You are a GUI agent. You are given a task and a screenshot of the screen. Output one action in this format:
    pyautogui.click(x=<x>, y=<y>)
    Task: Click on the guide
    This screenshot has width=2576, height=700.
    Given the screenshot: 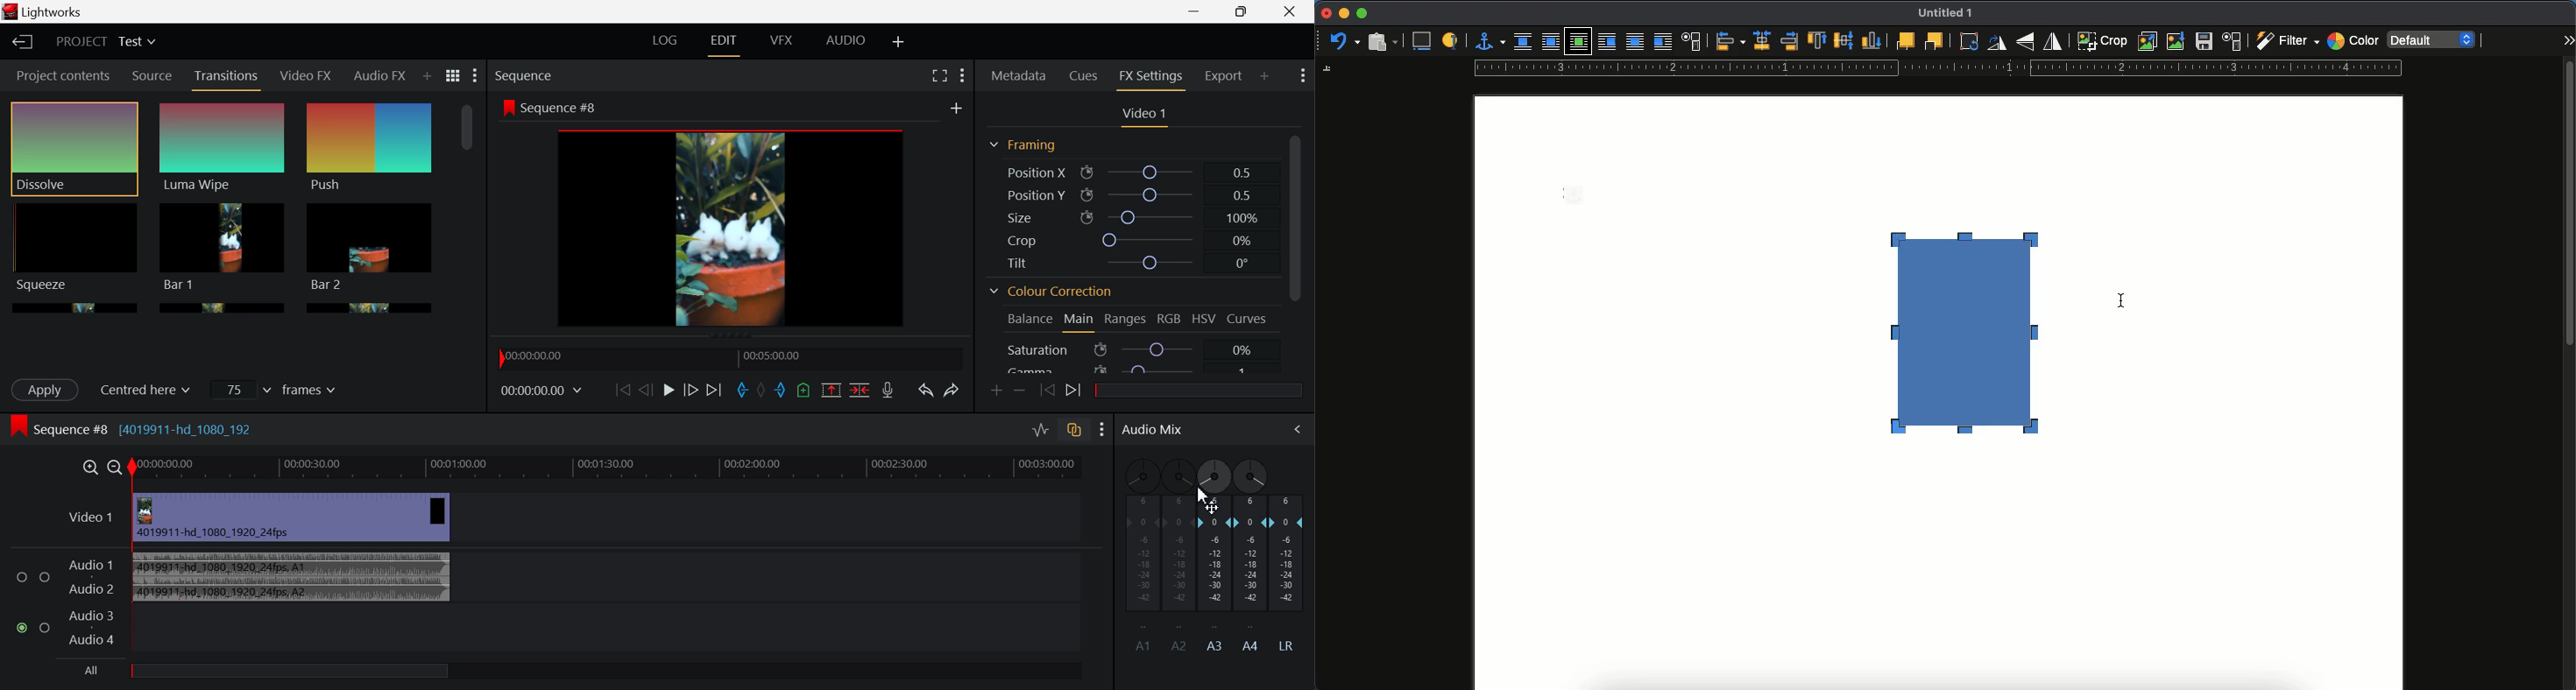 What is the action you would take?
    pyautogui.click(x=1937, y=70)
    